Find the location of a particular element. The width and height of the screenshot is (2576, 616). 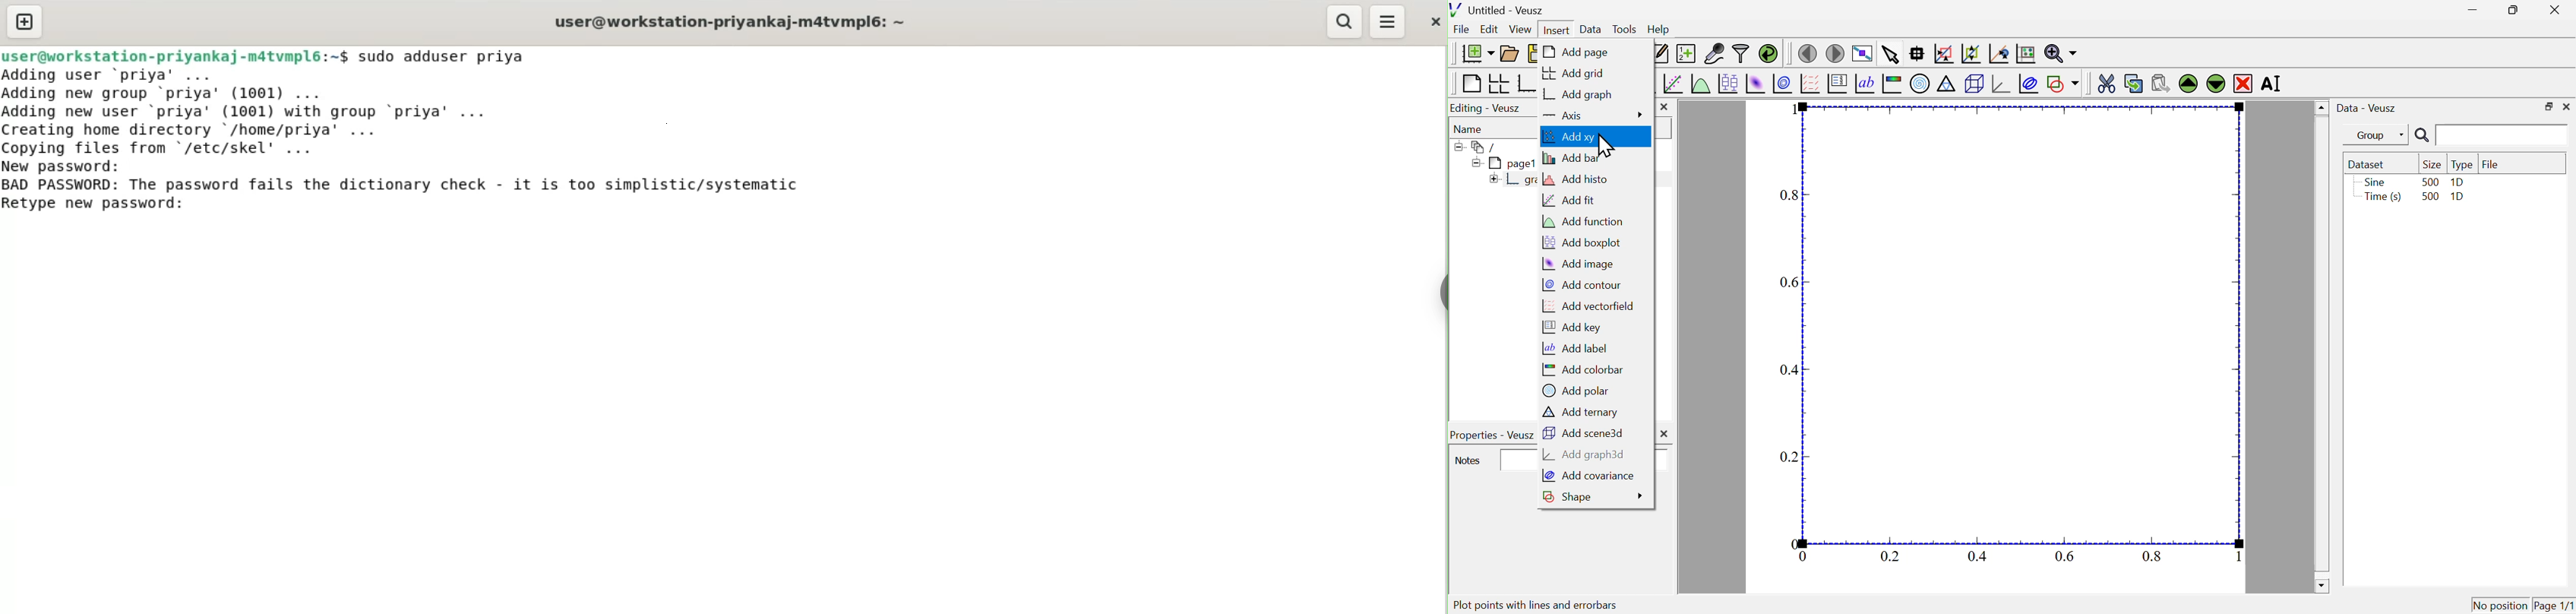

add graph is located at coordinates (1577, 94).